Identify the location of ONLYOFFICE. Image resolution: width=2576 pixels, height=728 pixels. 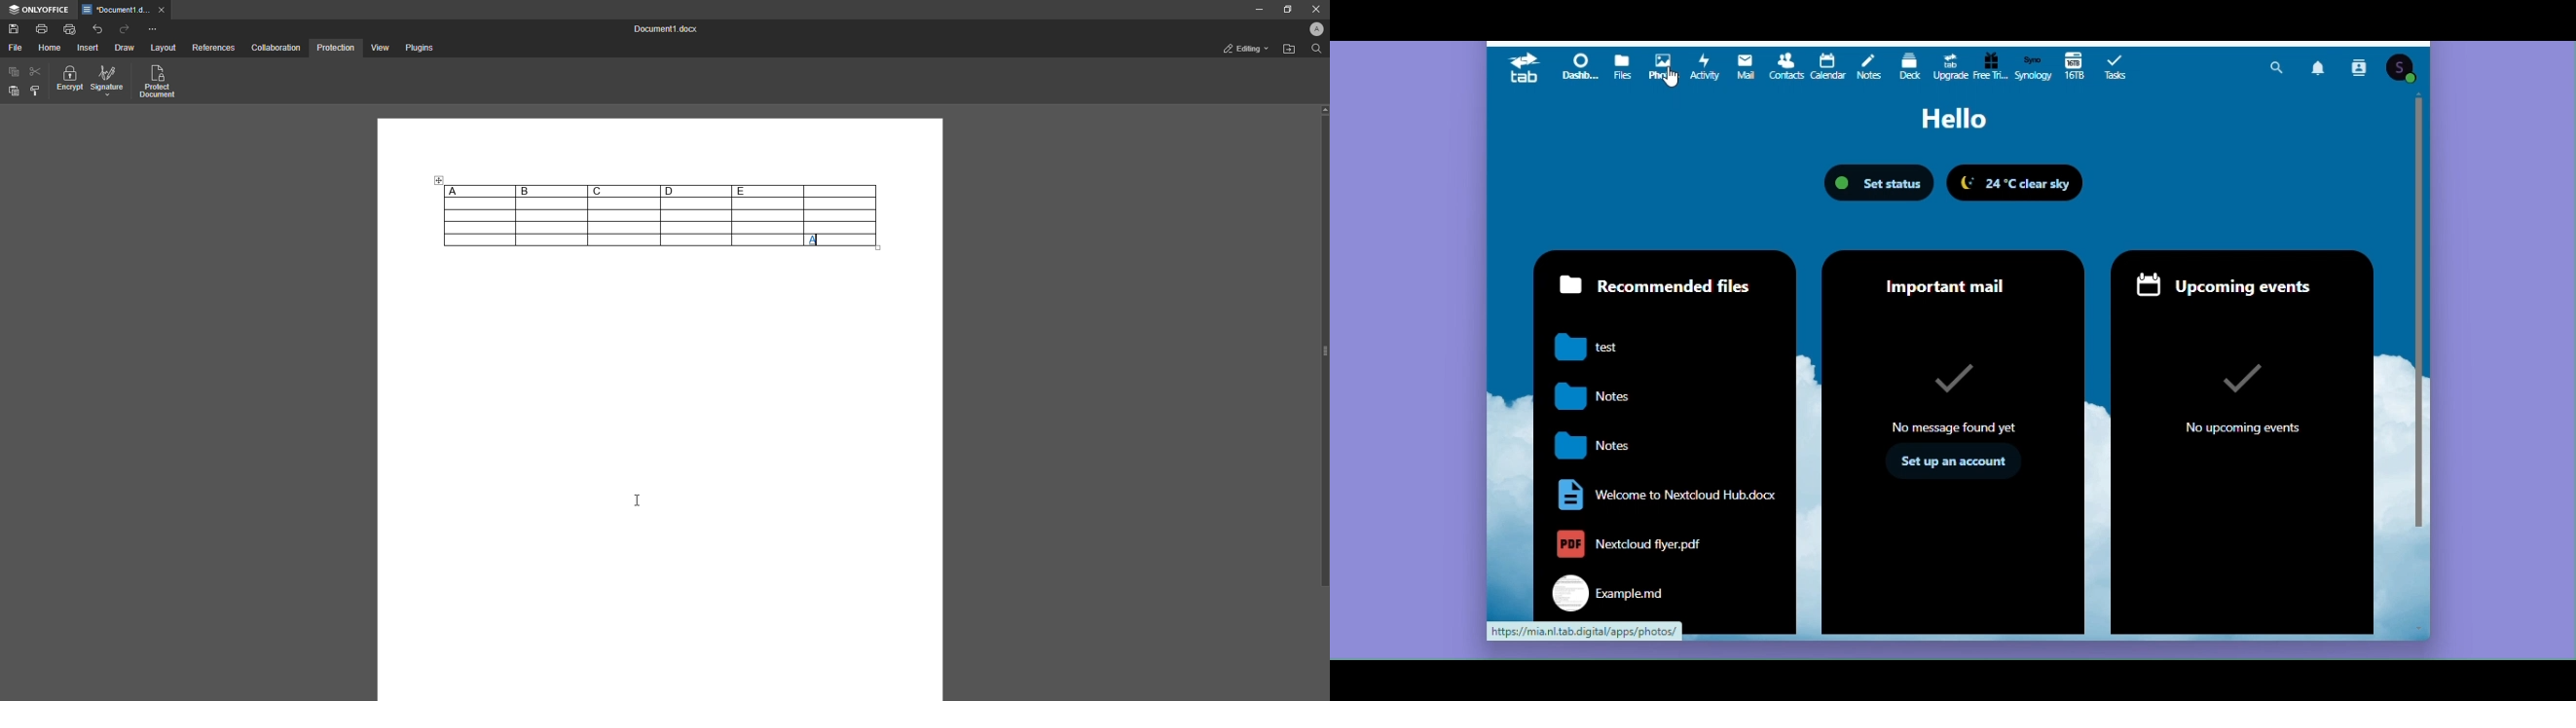
(39, 10).